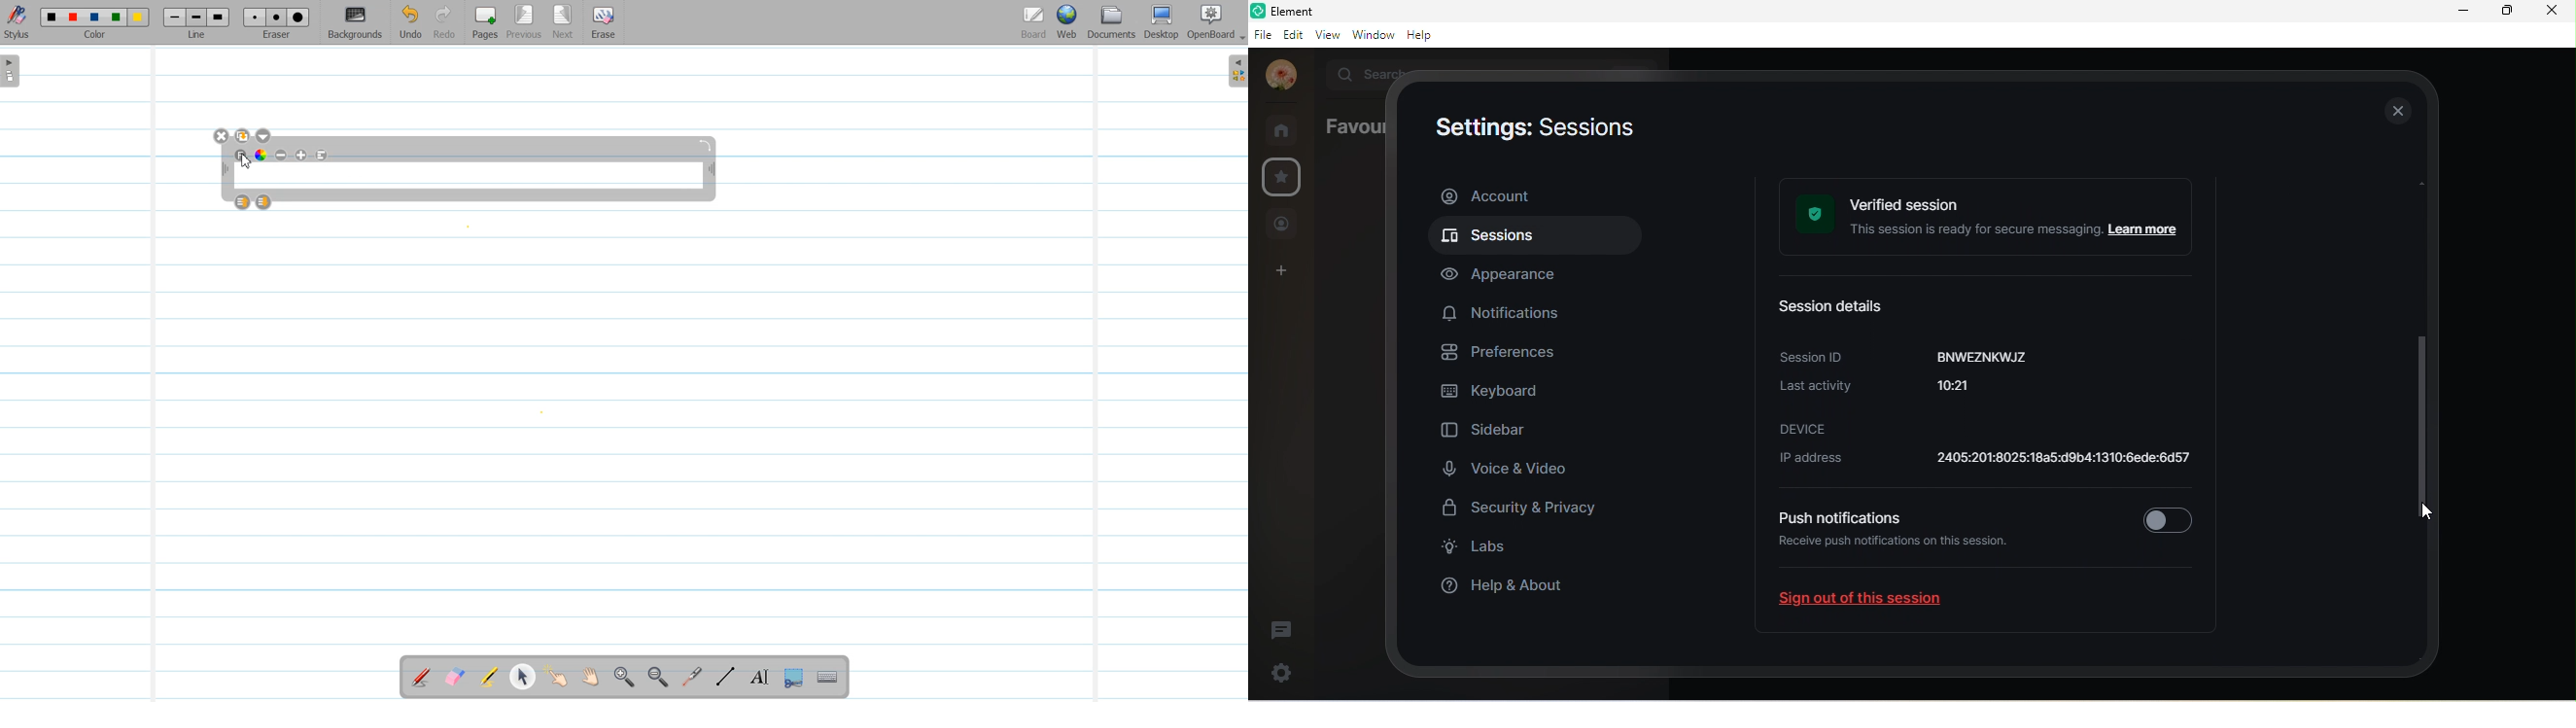 The width and height of the screenshot is (2576, 728). I want to click on close, so click(2550, 11).